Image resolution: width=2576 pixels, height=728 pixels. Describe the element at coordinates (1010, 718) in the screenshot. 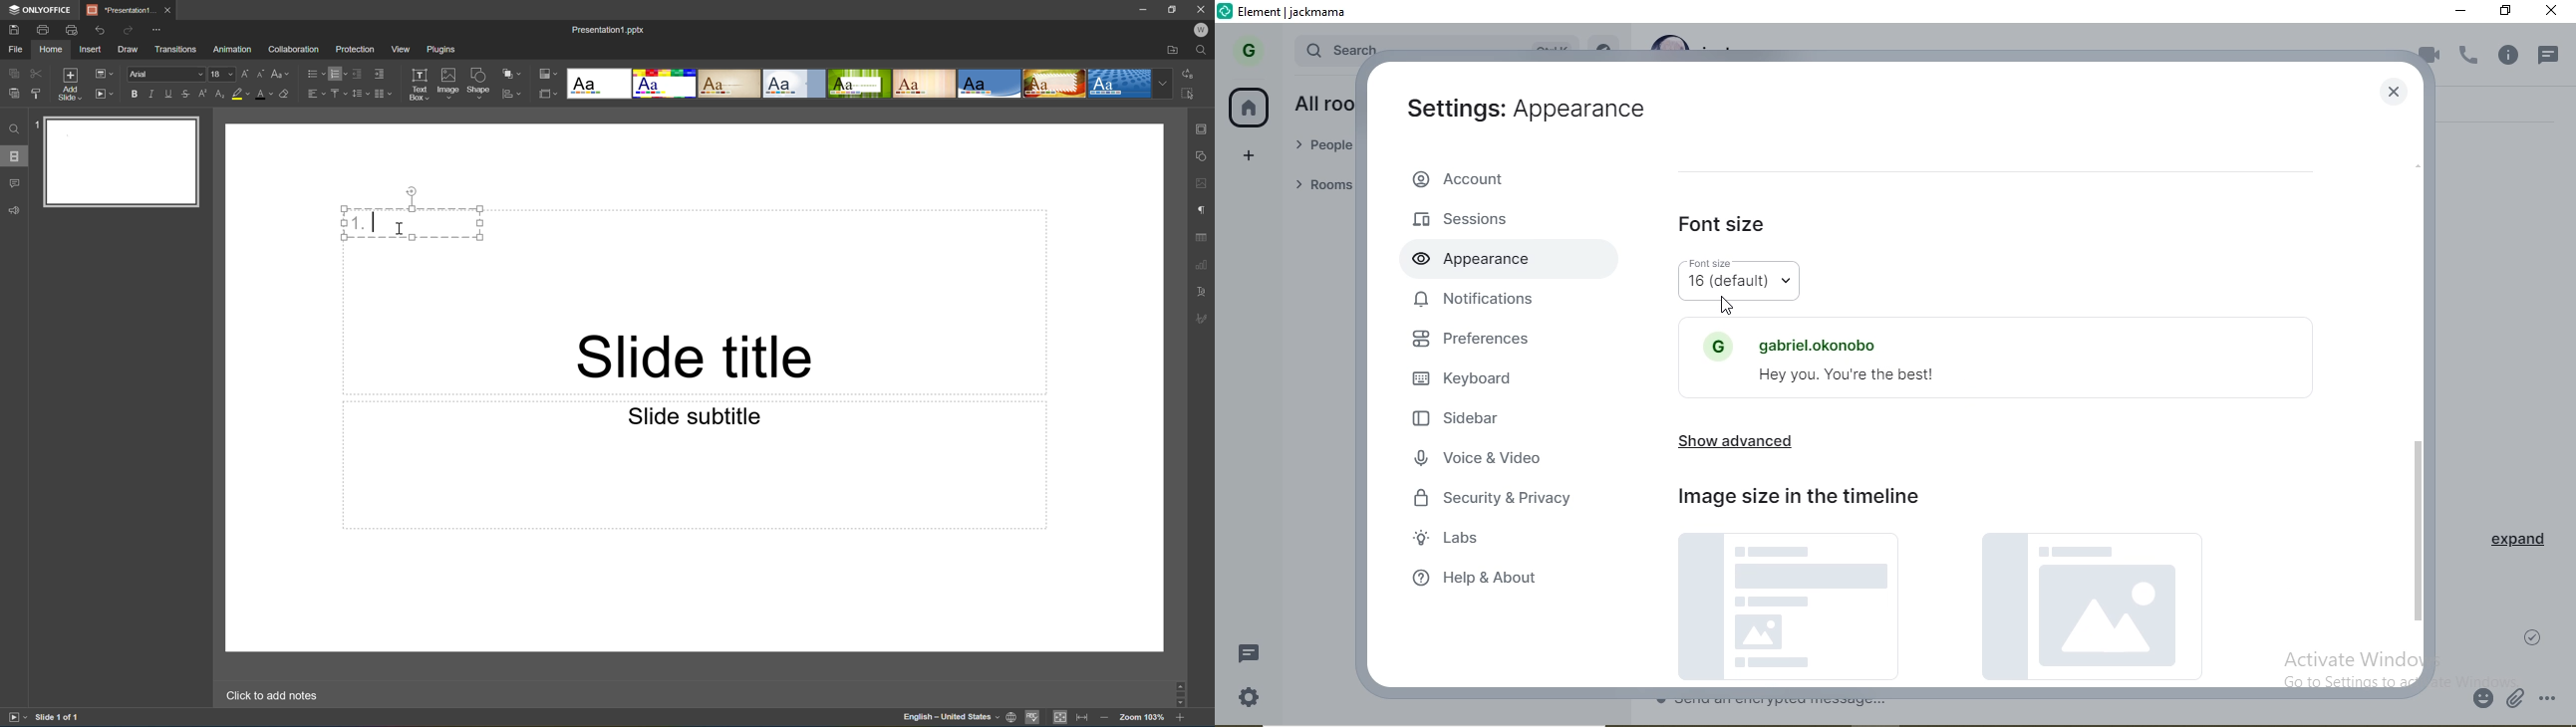

I see `Set document language` at that location.